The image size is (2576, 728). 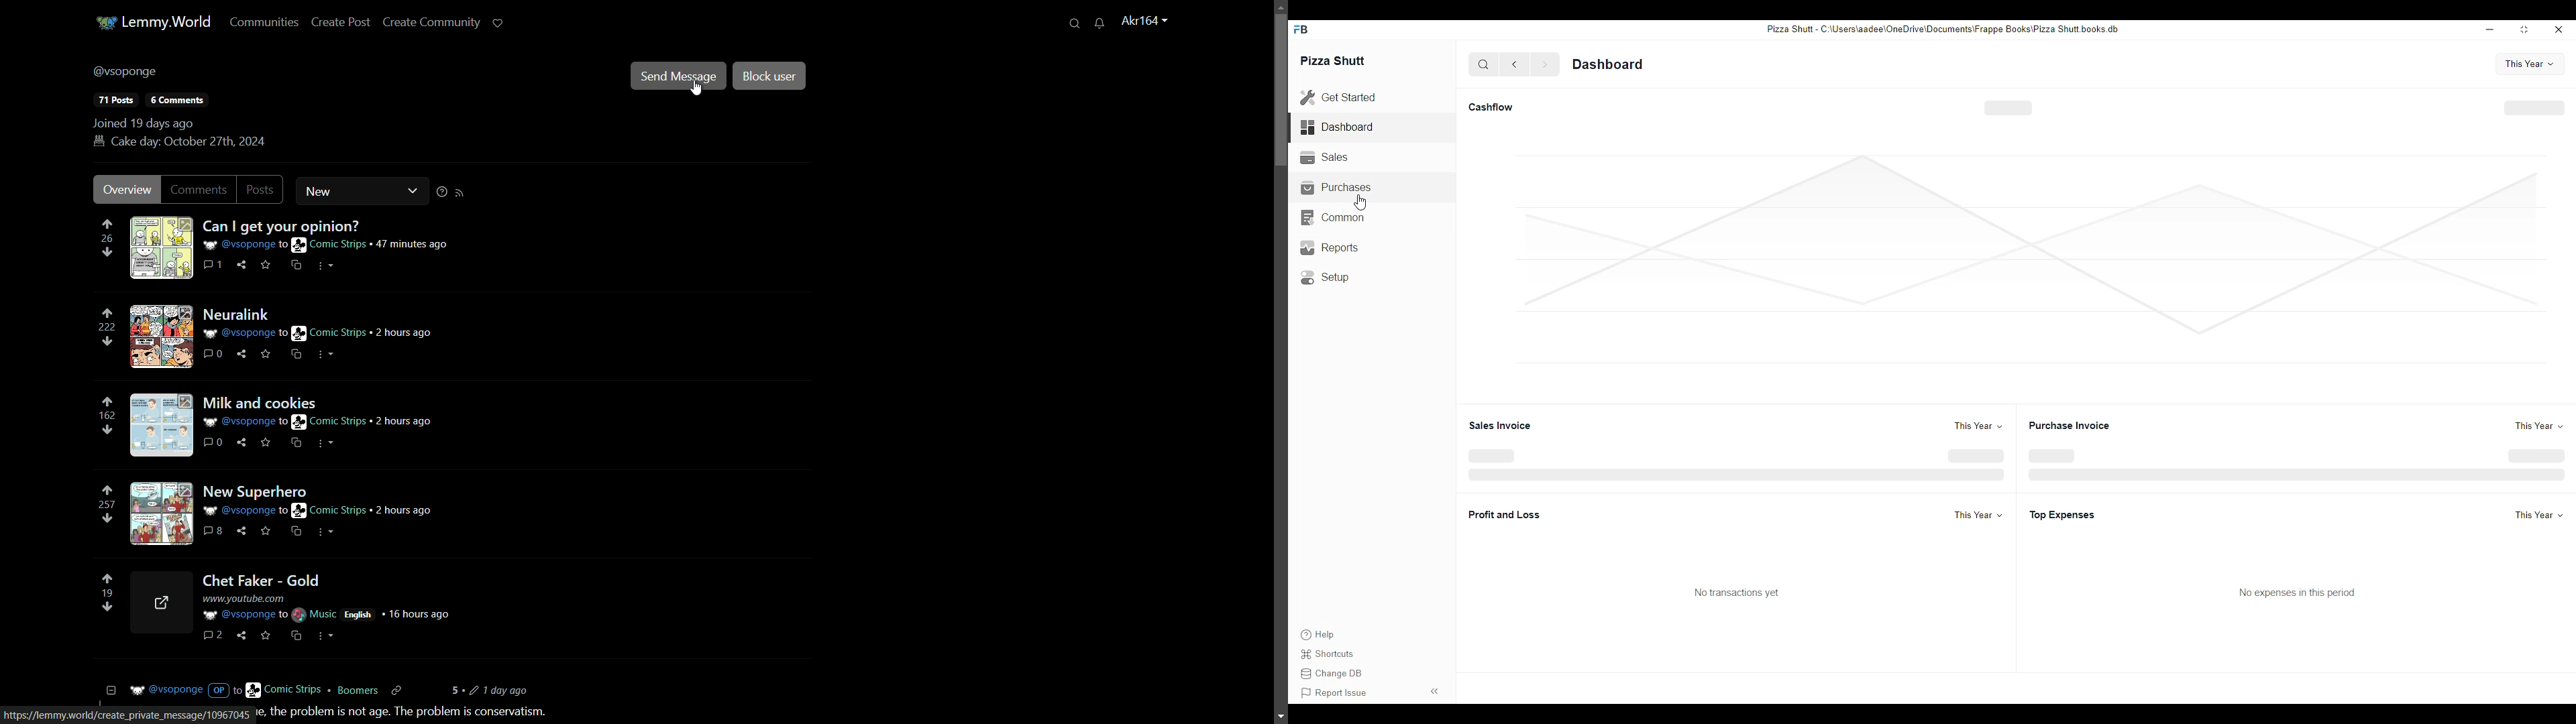 What do you see at coordinates (1323, 156) in the screenshot?
I see `Sales` at bounding box center [1323, 156].